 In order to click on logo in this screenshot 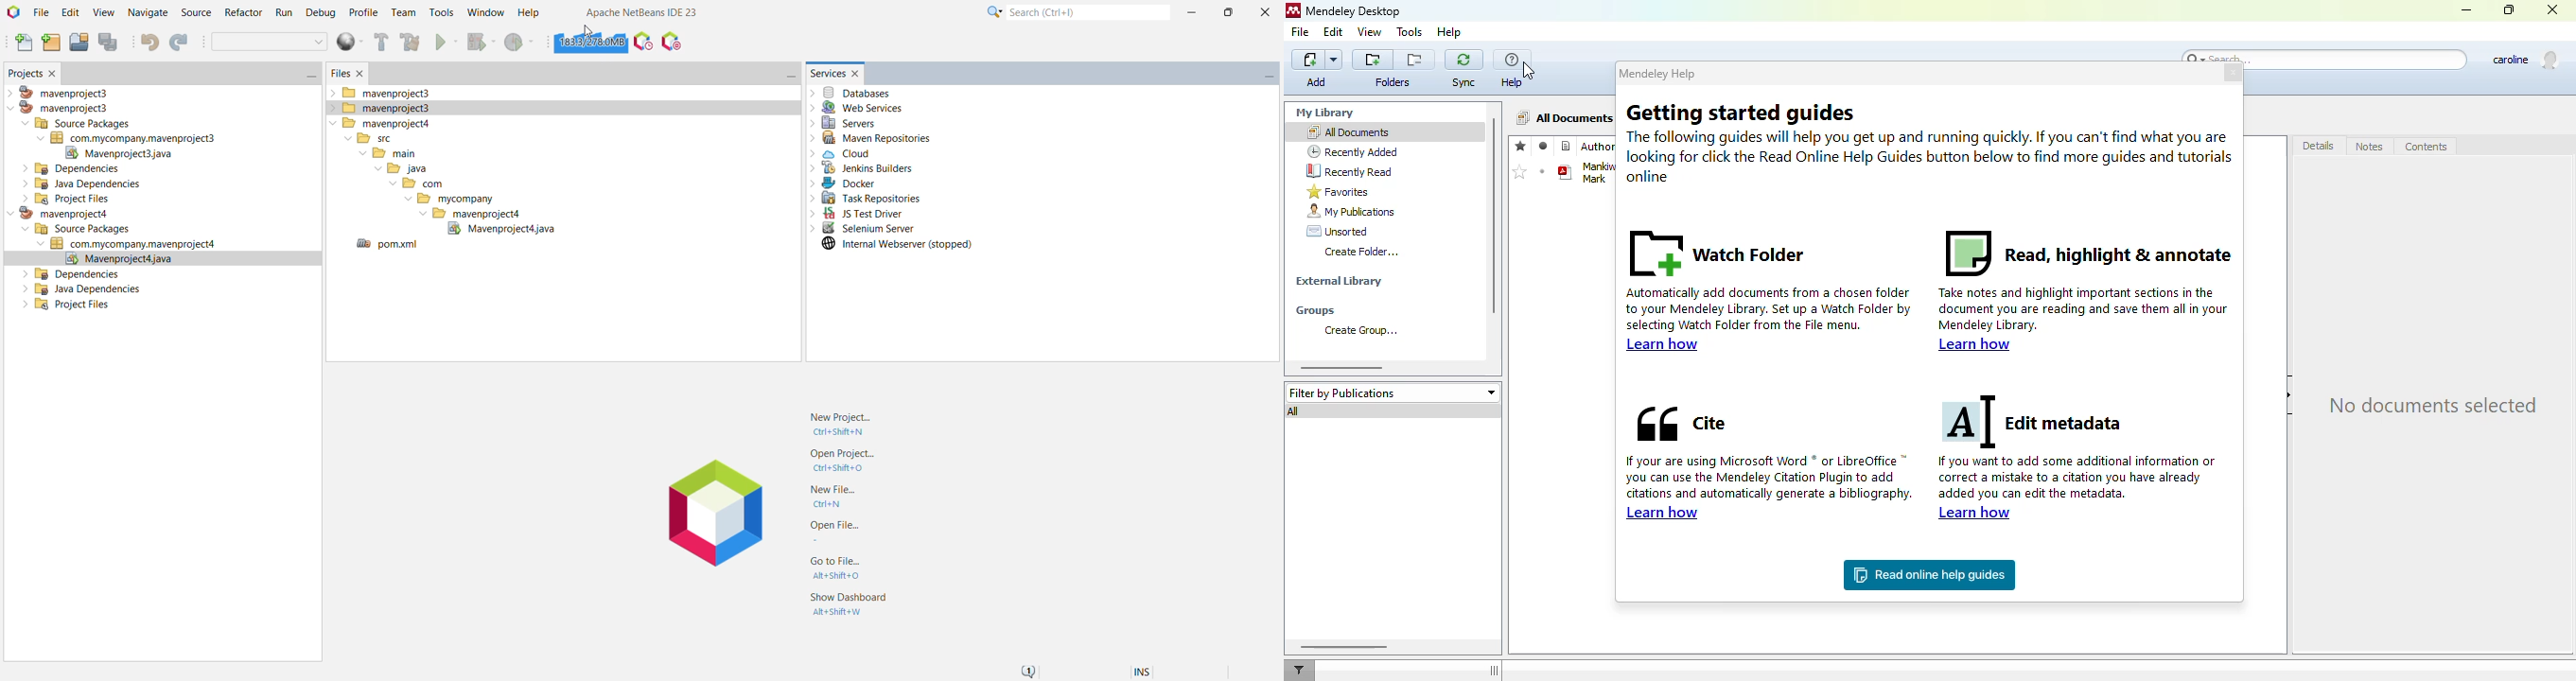, I will do `click(1294, 10)`.